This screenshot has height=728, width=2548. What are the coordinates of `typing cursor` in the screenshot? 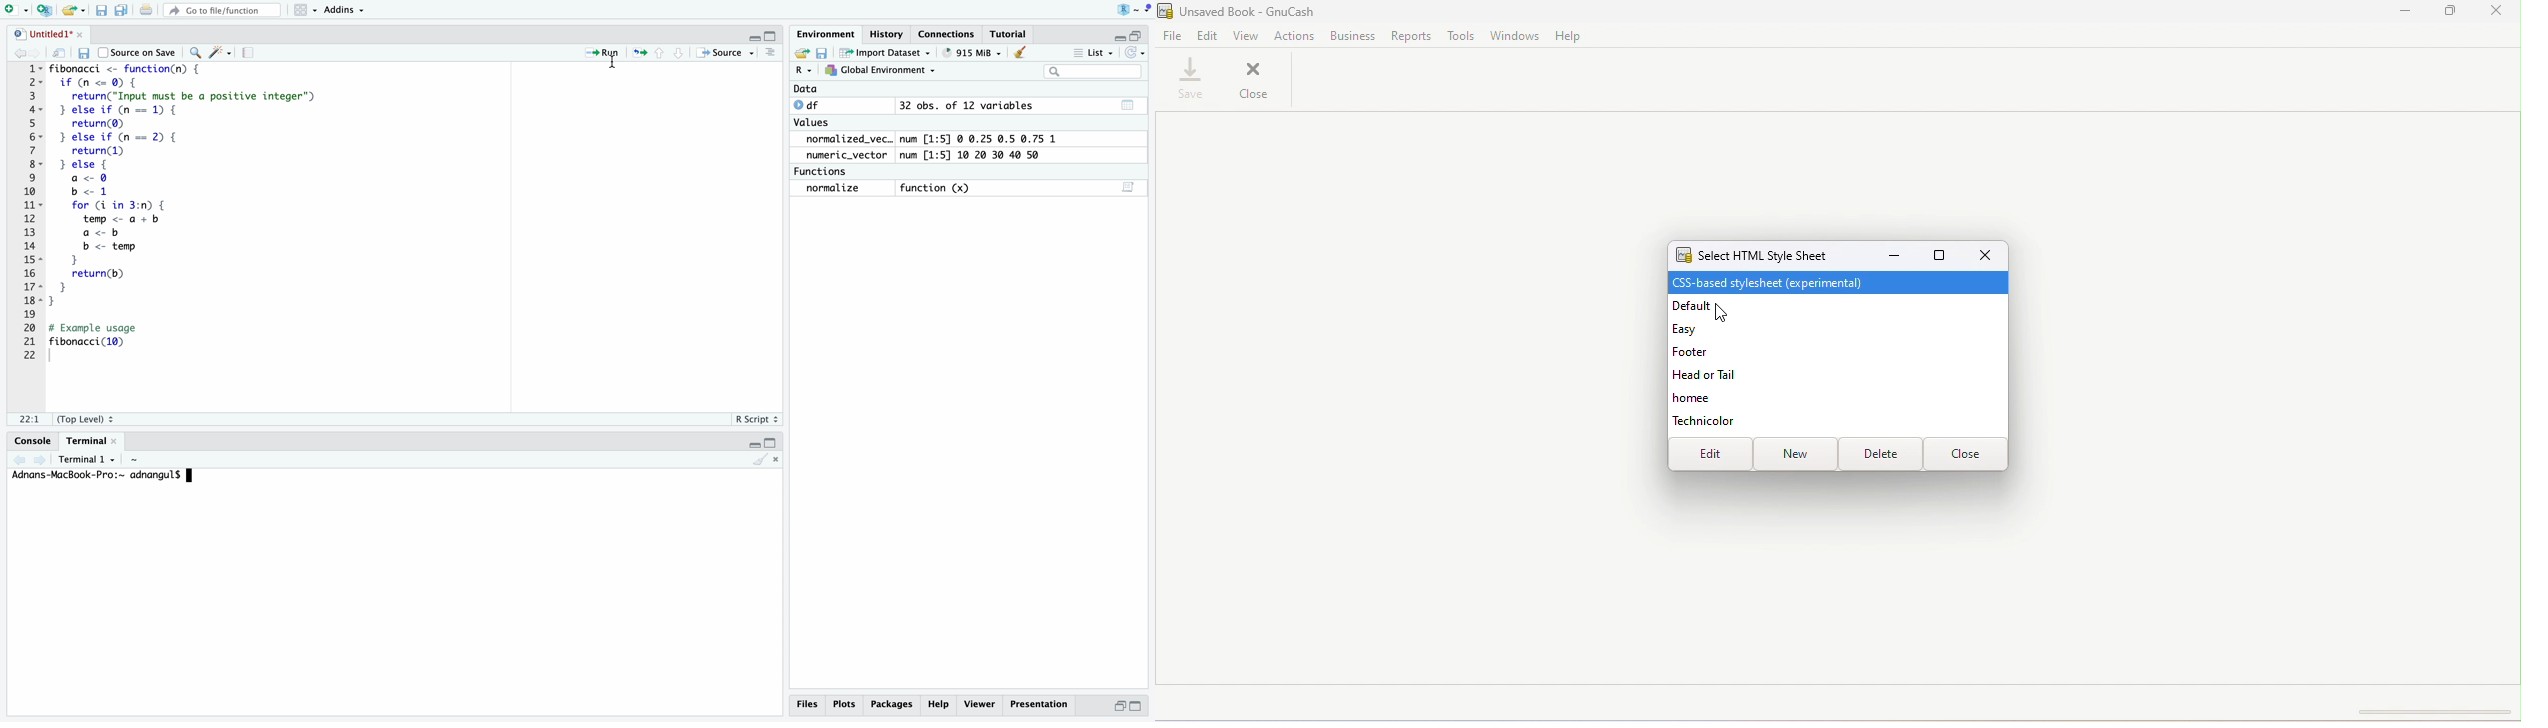 It's located at (191, 478).